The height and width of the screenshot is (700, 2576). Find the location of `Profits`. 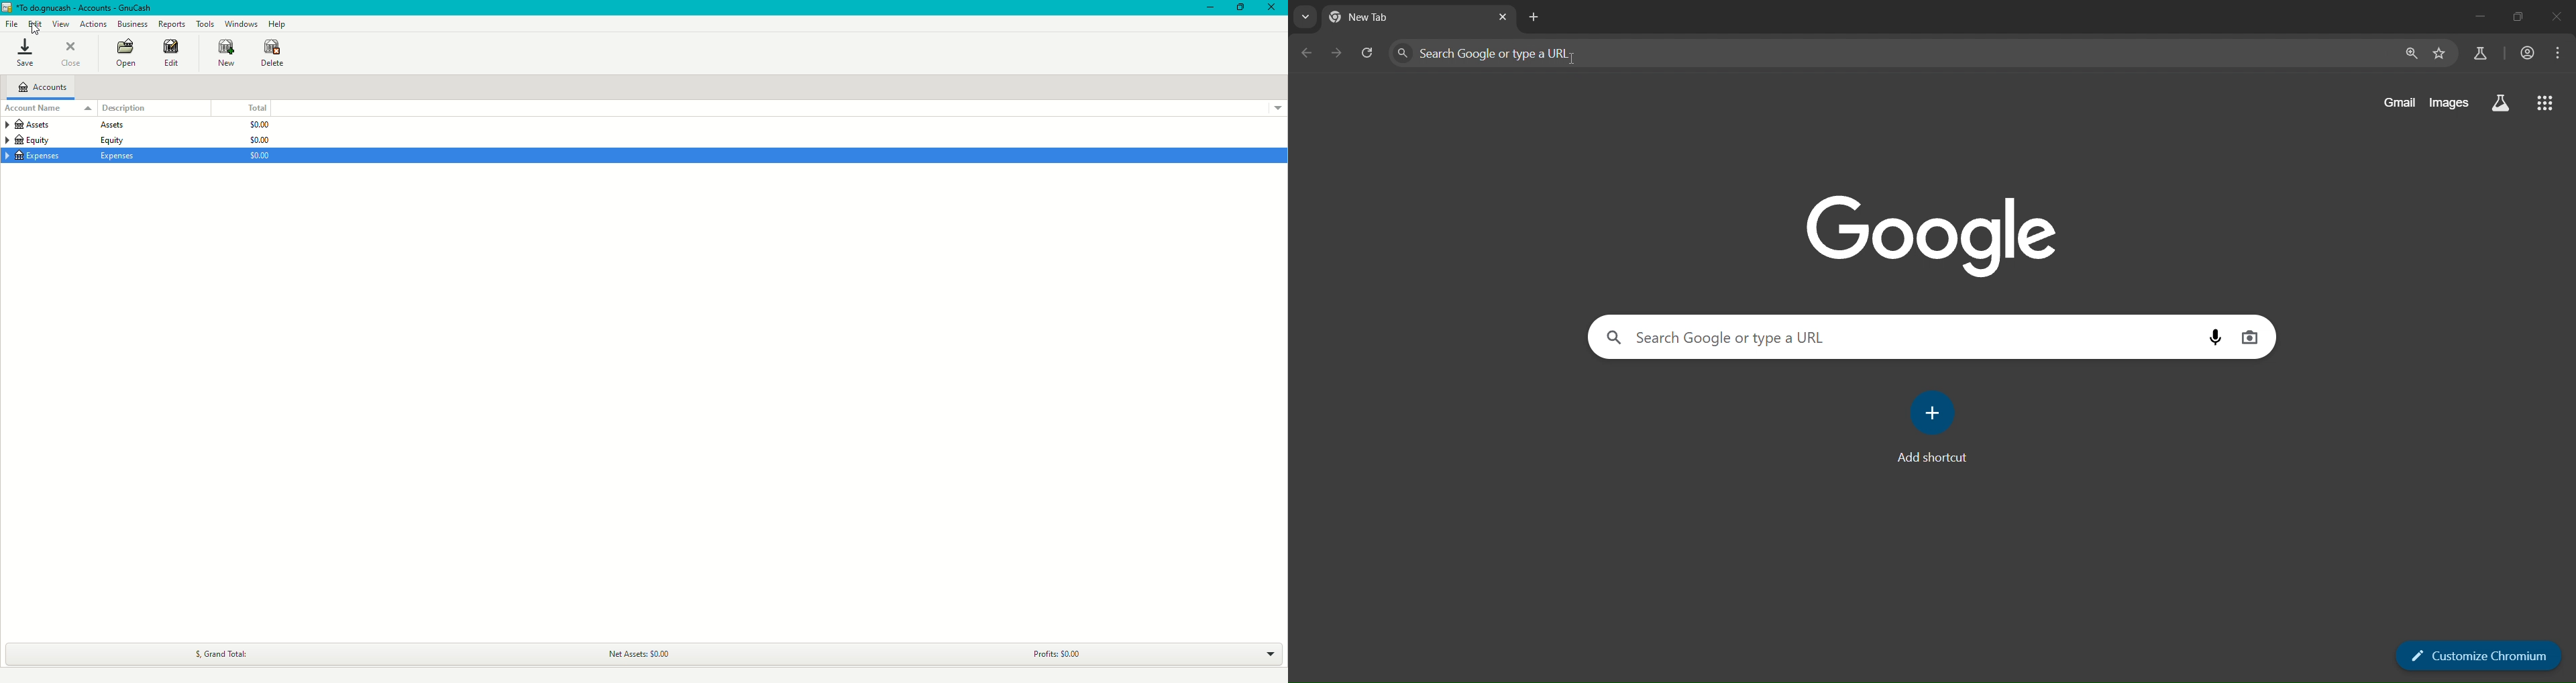

Profits is located at coordinates (1053, 655).